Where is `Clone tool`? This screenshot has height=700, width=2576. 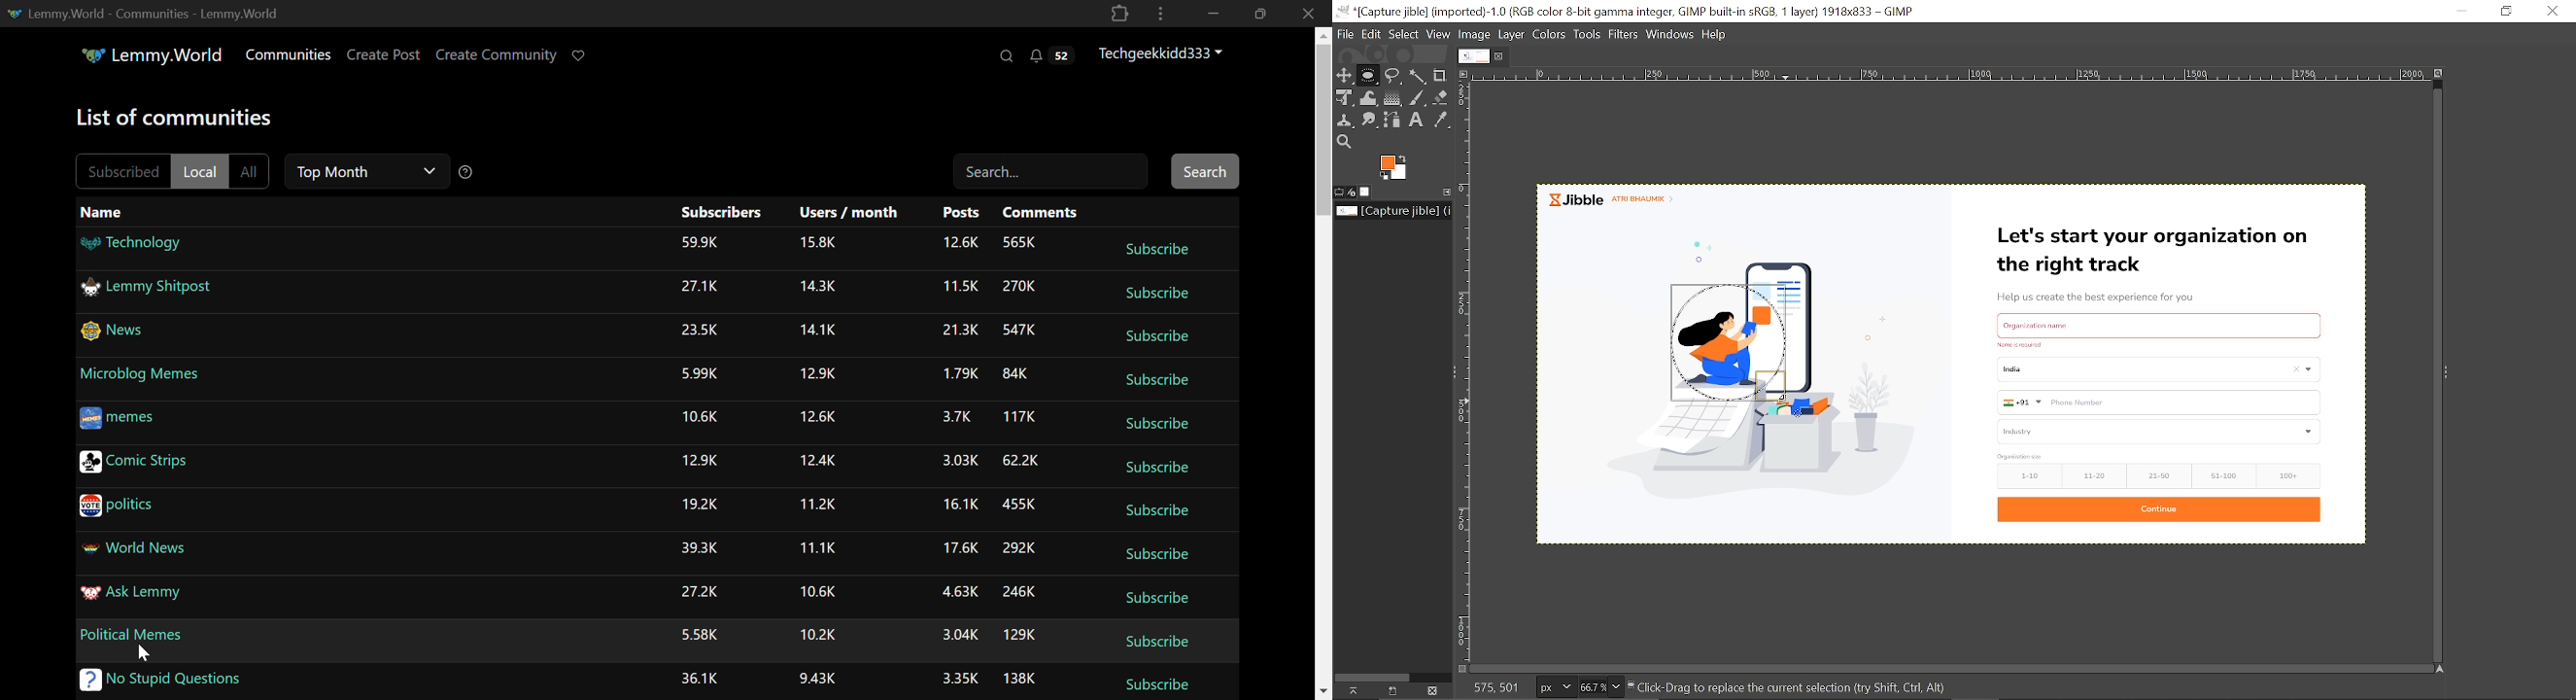 Clone tool is located at coordinates (1348, 120).